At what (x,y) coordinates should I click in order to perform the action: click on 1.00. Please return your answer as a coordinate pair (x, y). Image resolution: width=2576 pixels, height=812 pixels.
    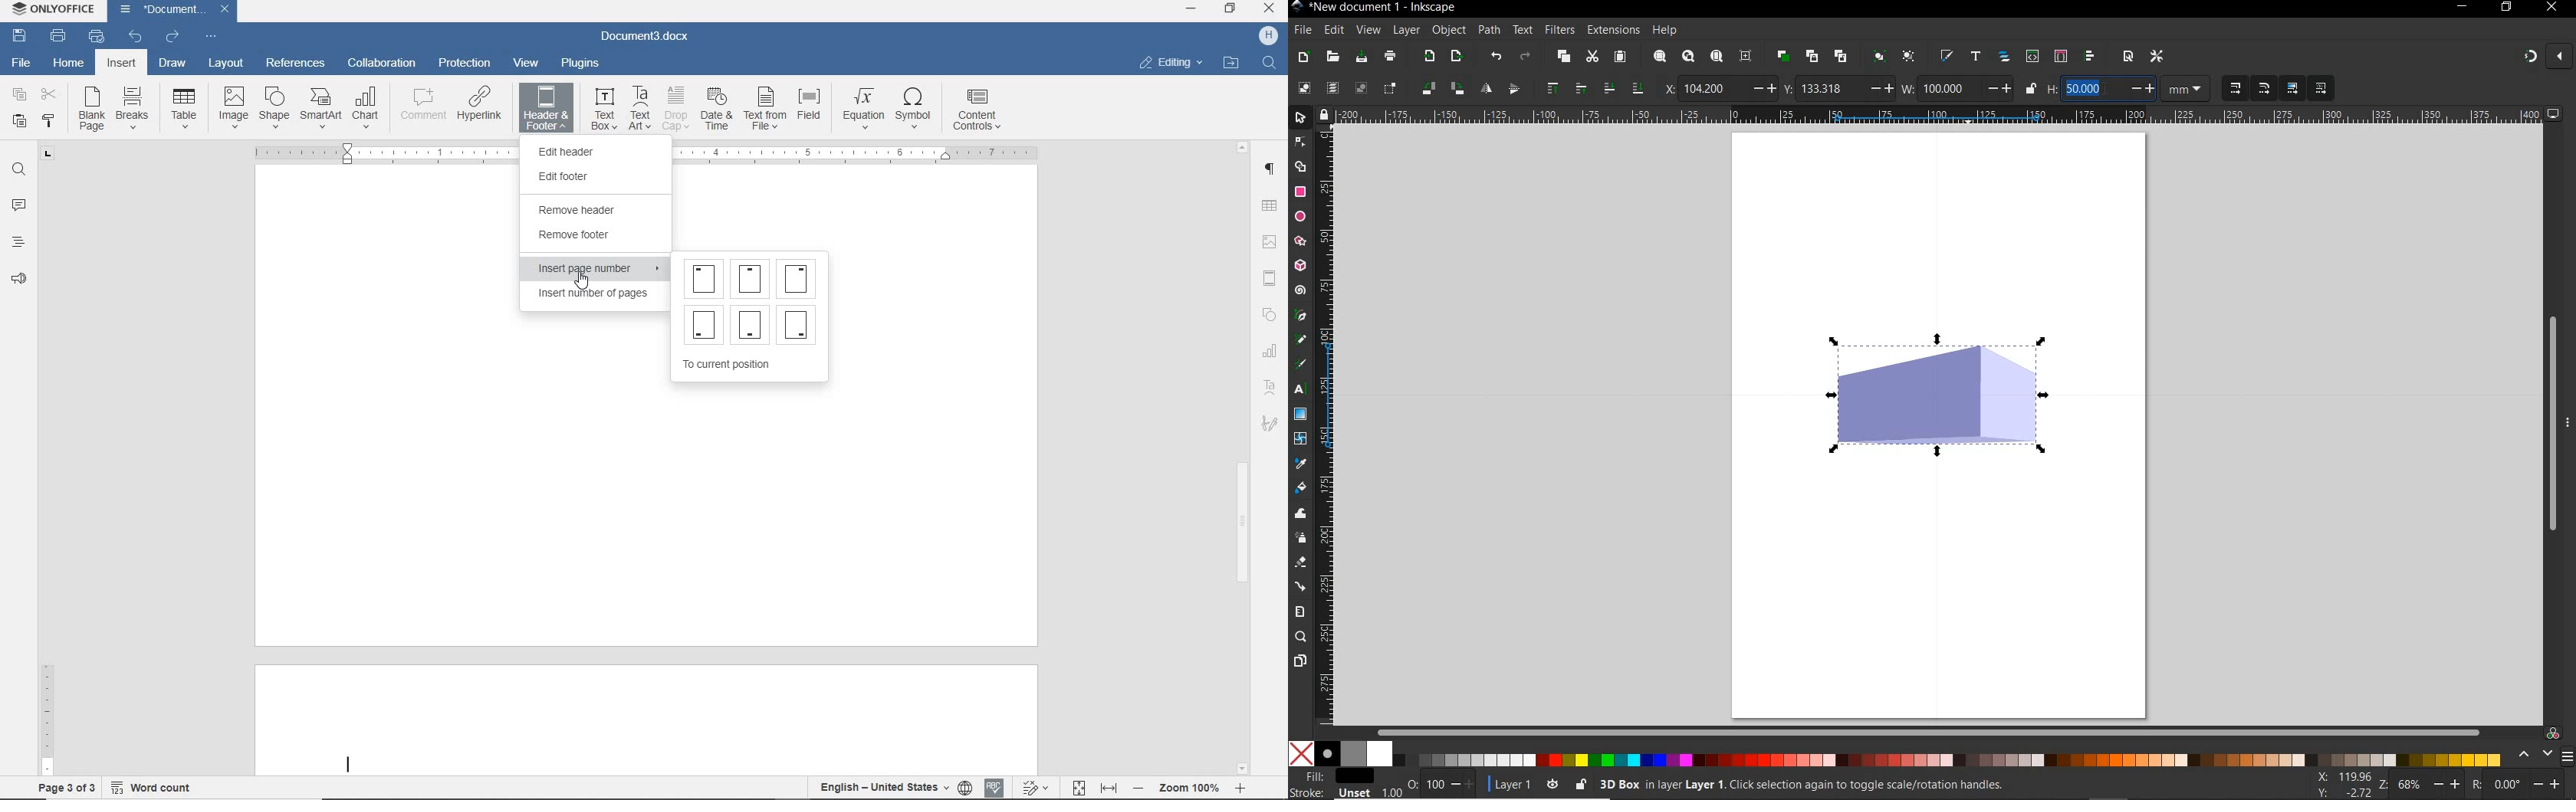
    Looking at the image, I should click on (1391, 791).